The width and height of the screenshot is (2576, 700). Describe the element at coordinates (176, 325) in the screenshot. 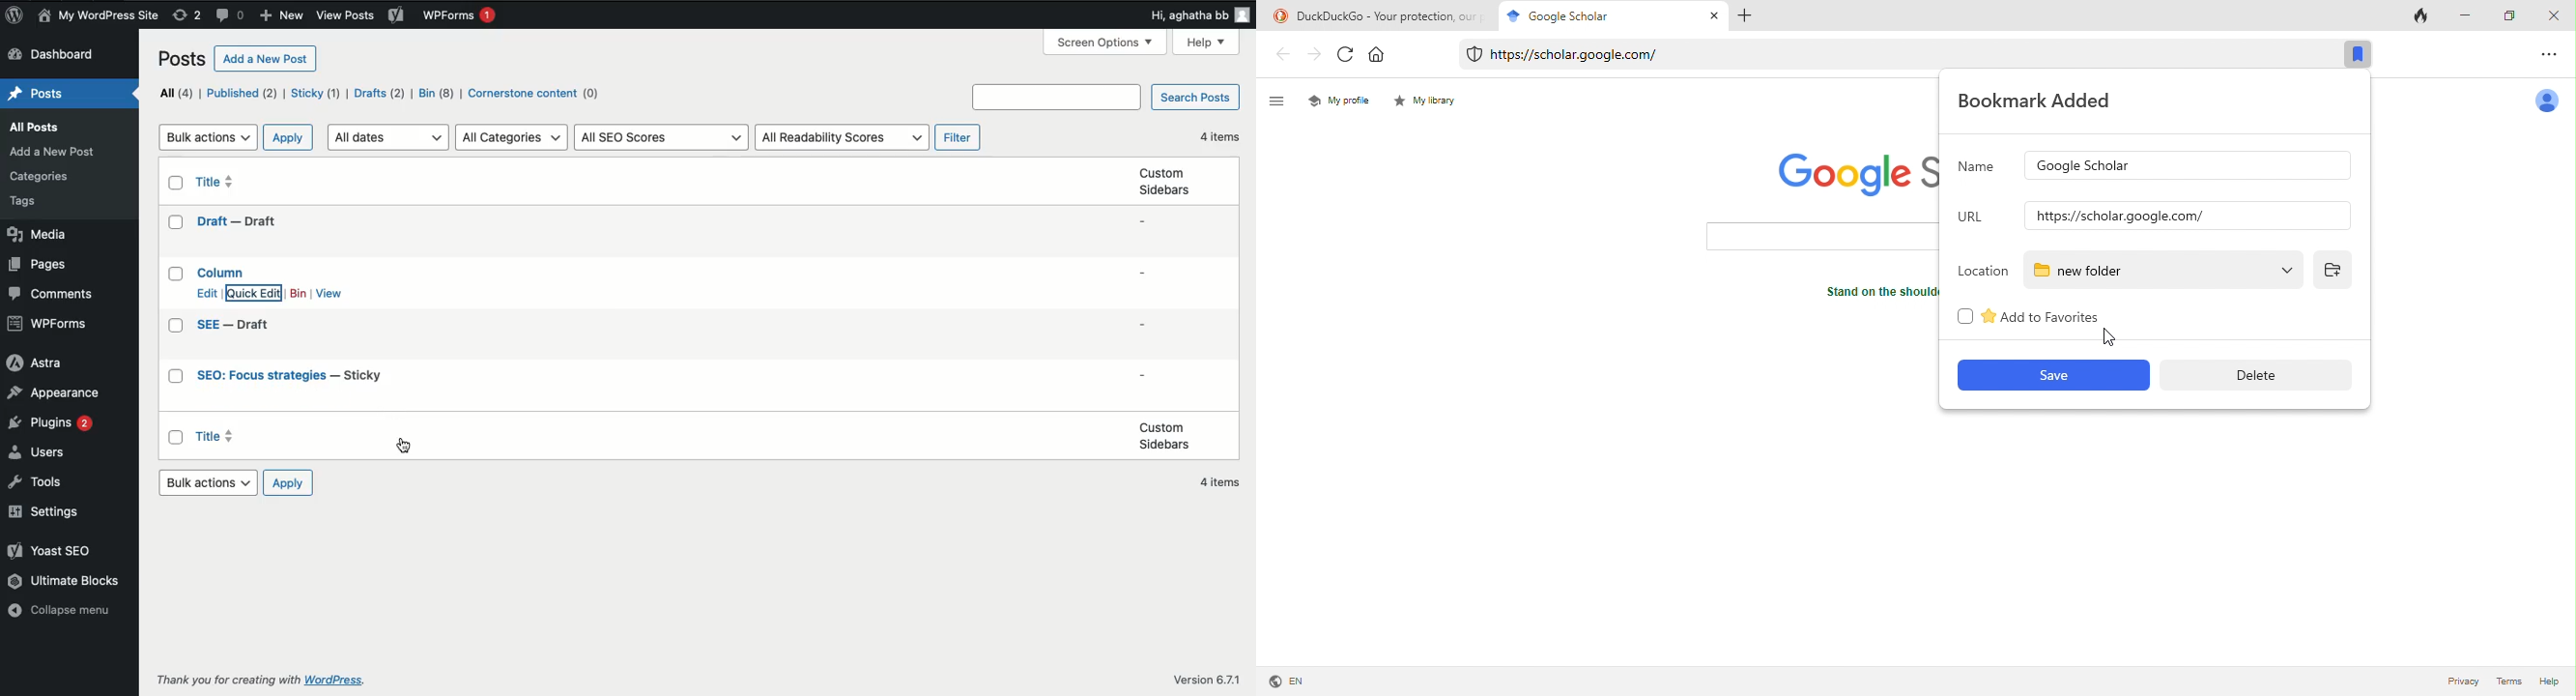

I see `checkbox` at that location.